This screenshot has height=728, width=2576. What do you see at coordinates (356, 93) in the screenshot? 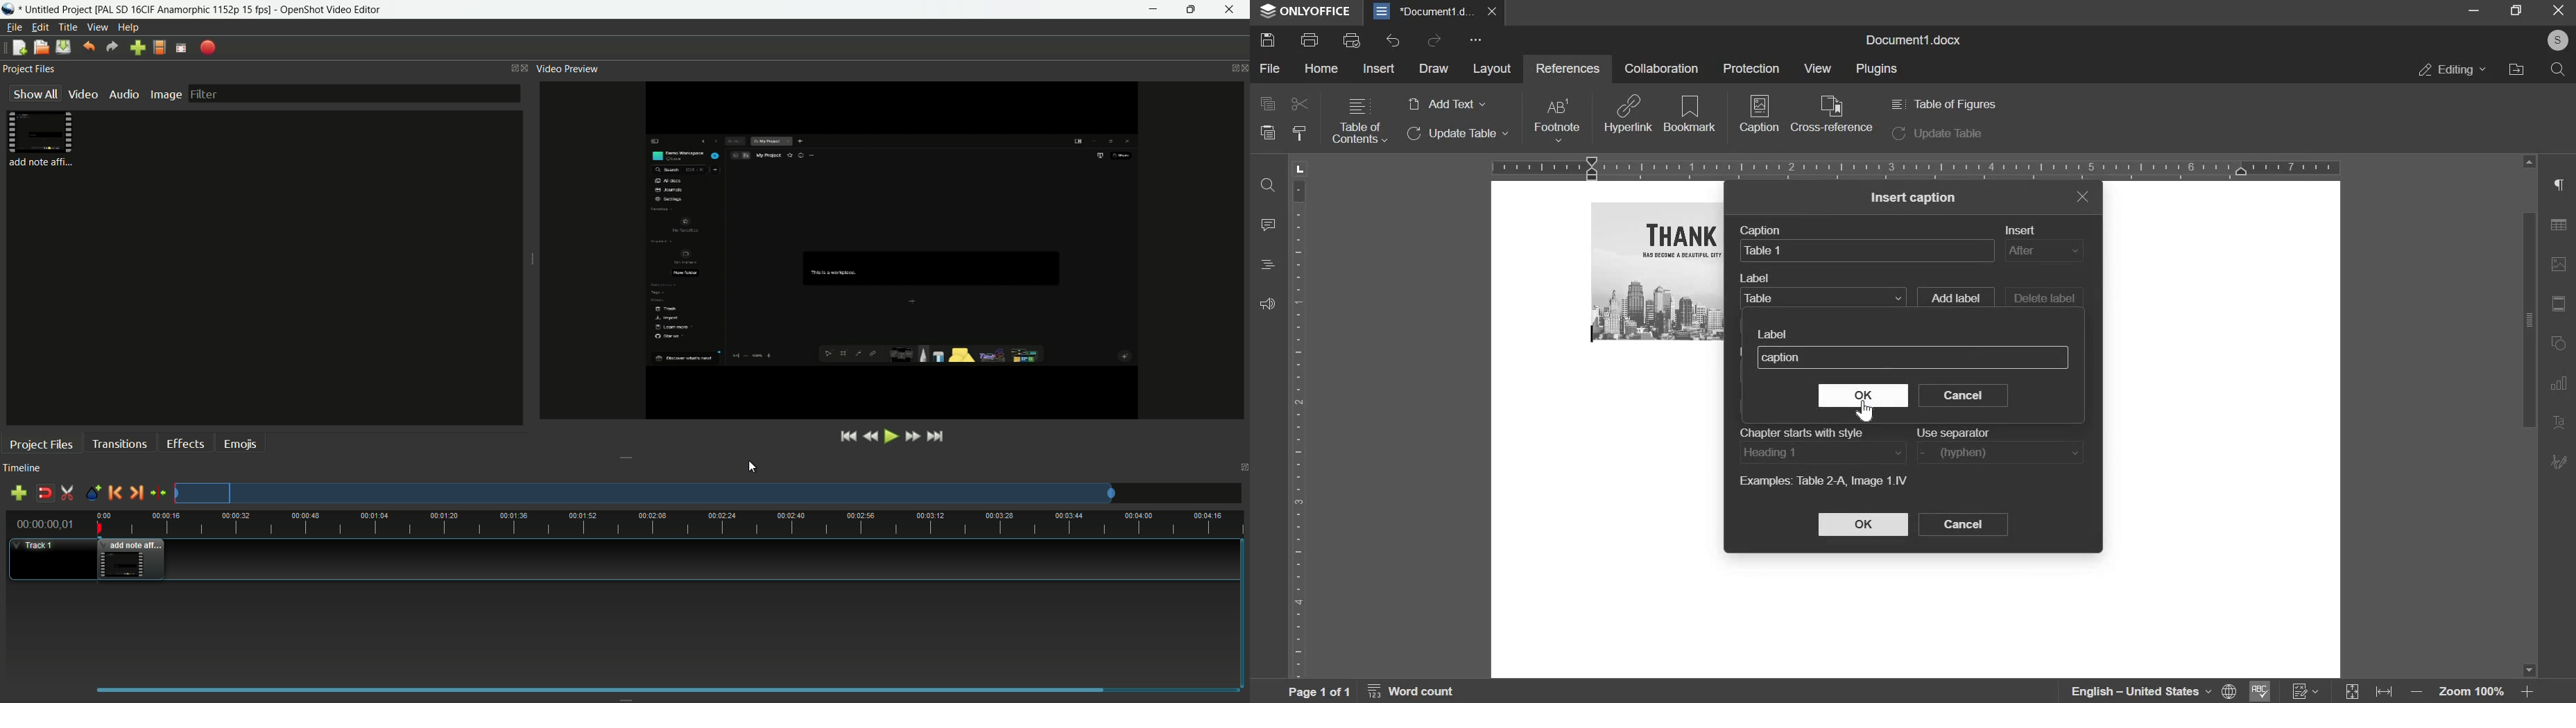
I see `filter bar` at bounding box center [356, 93].